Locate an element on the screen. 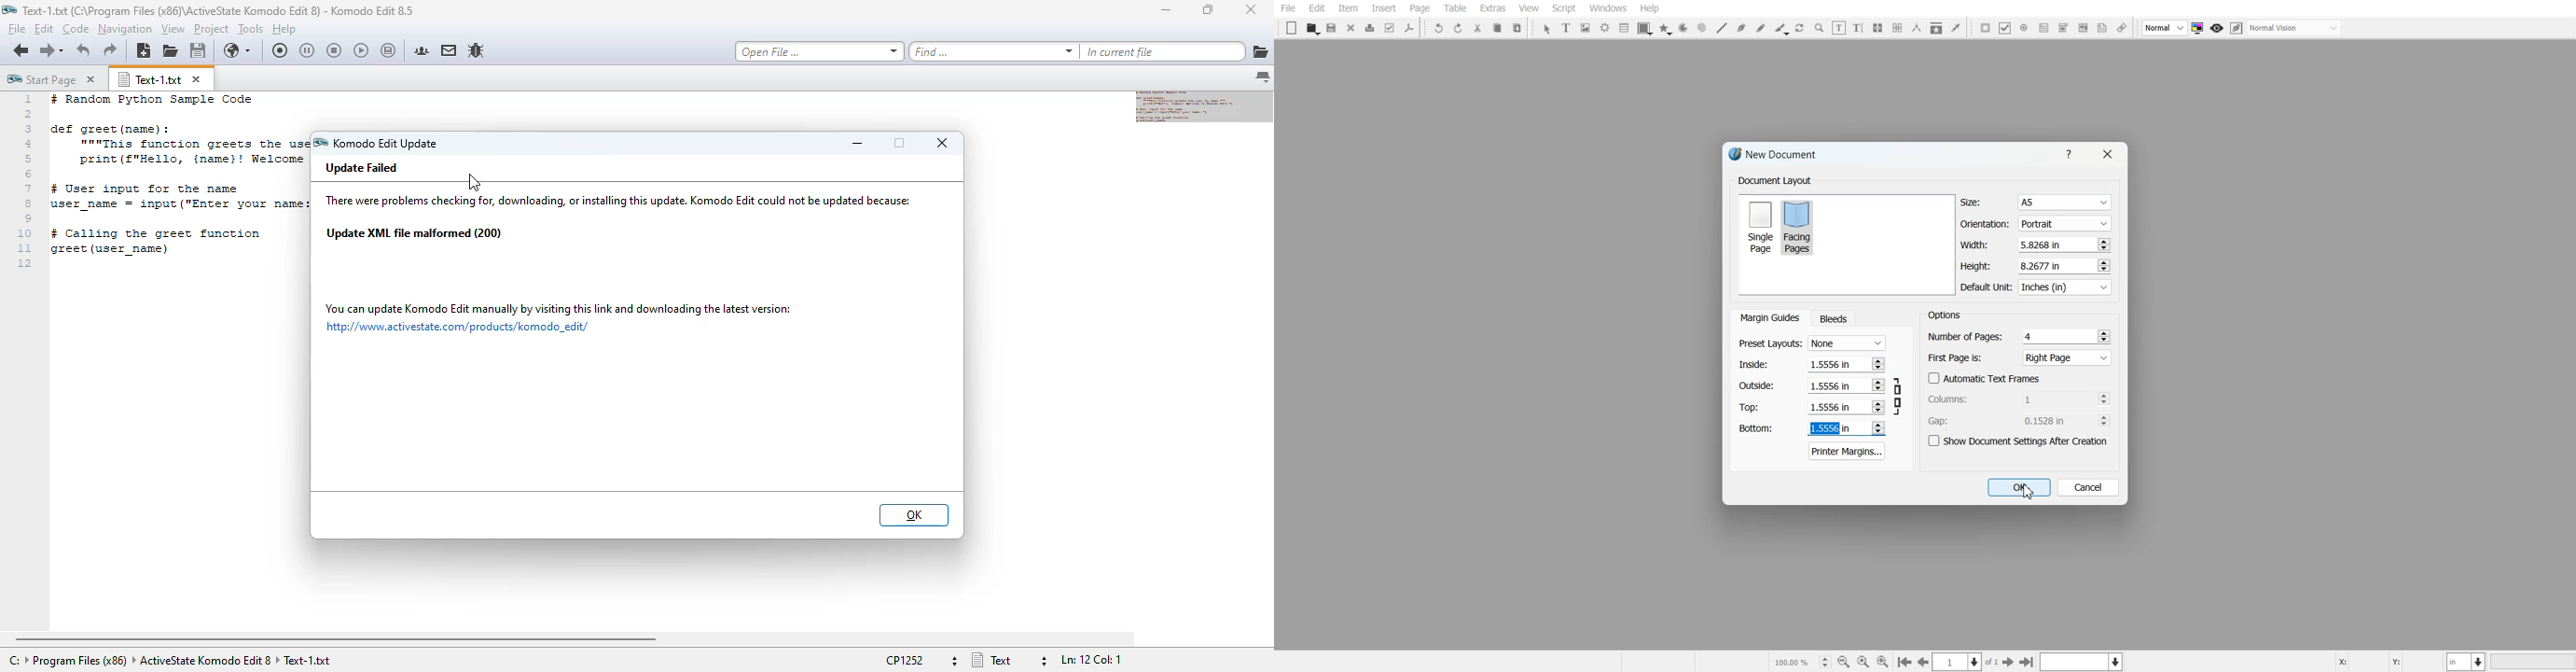 This screenshot has height=672, width=2576. Insert is located at coordinates (1383, 8).